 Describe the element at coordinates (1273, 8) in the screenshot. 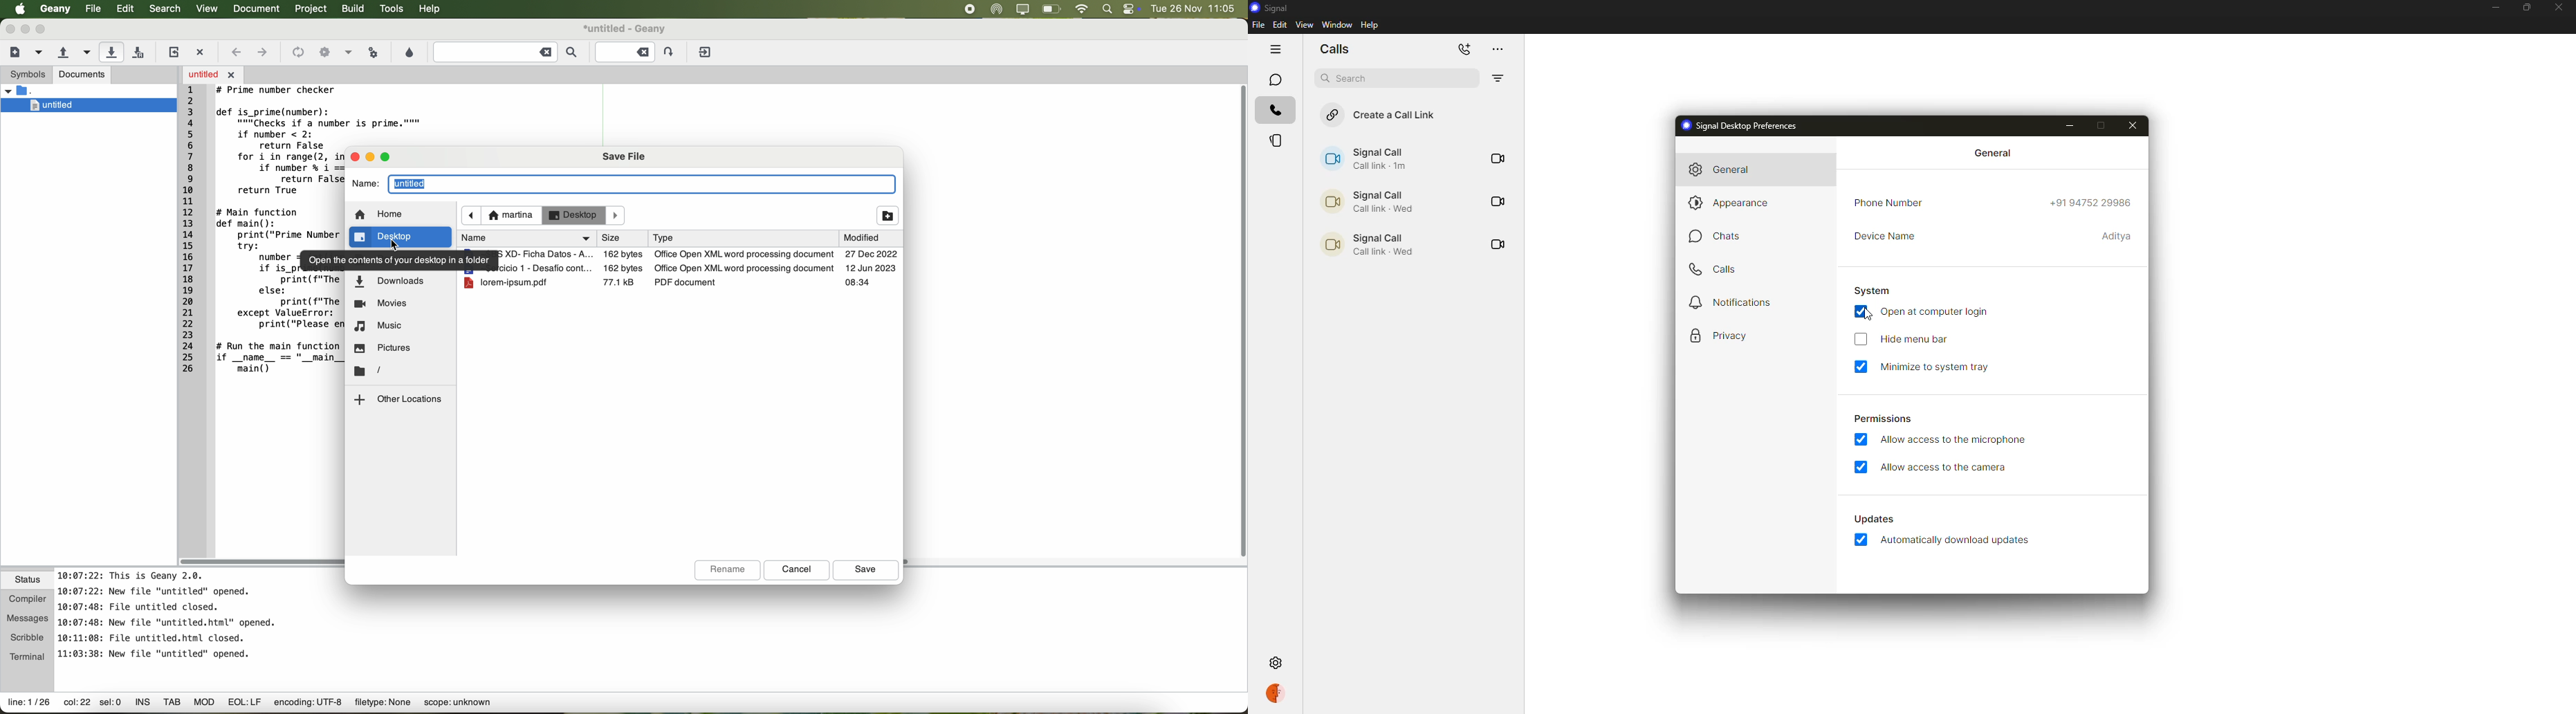

I see `signal` at that location.